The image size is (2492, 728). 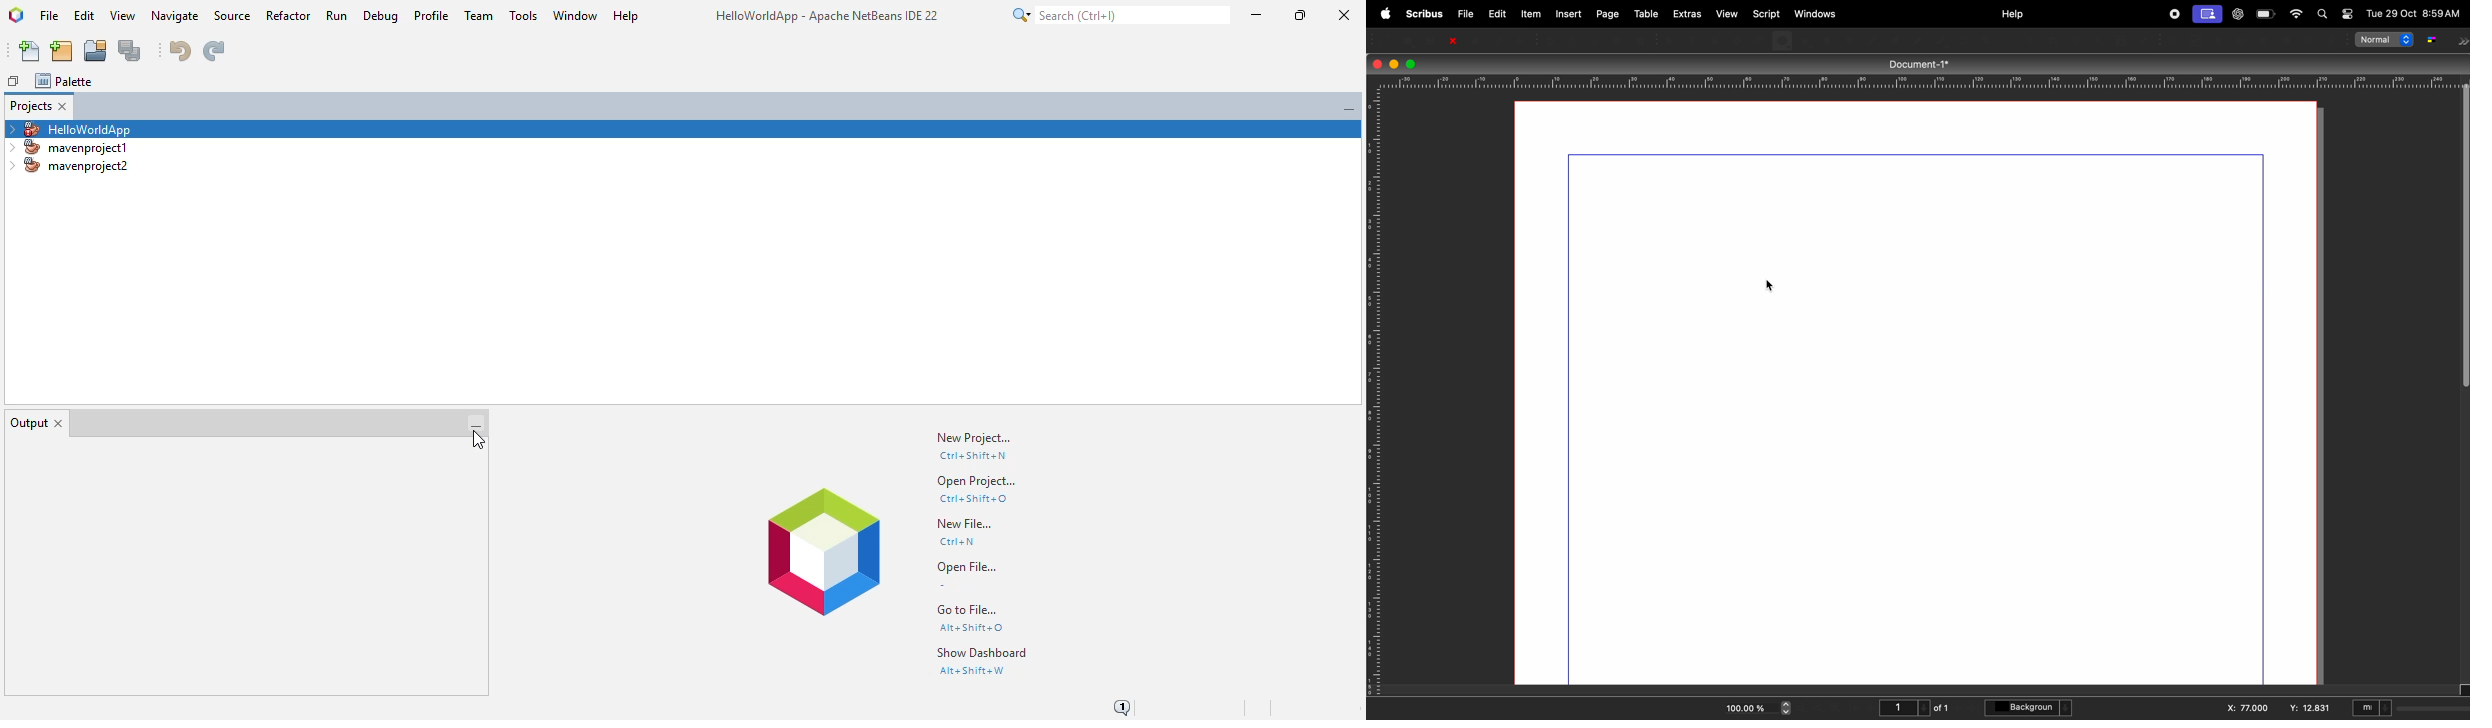 What do you see at coordinates (1920, 40) in the screenshot?
I see `Bezier curve` at bounding box center [1920, 40].